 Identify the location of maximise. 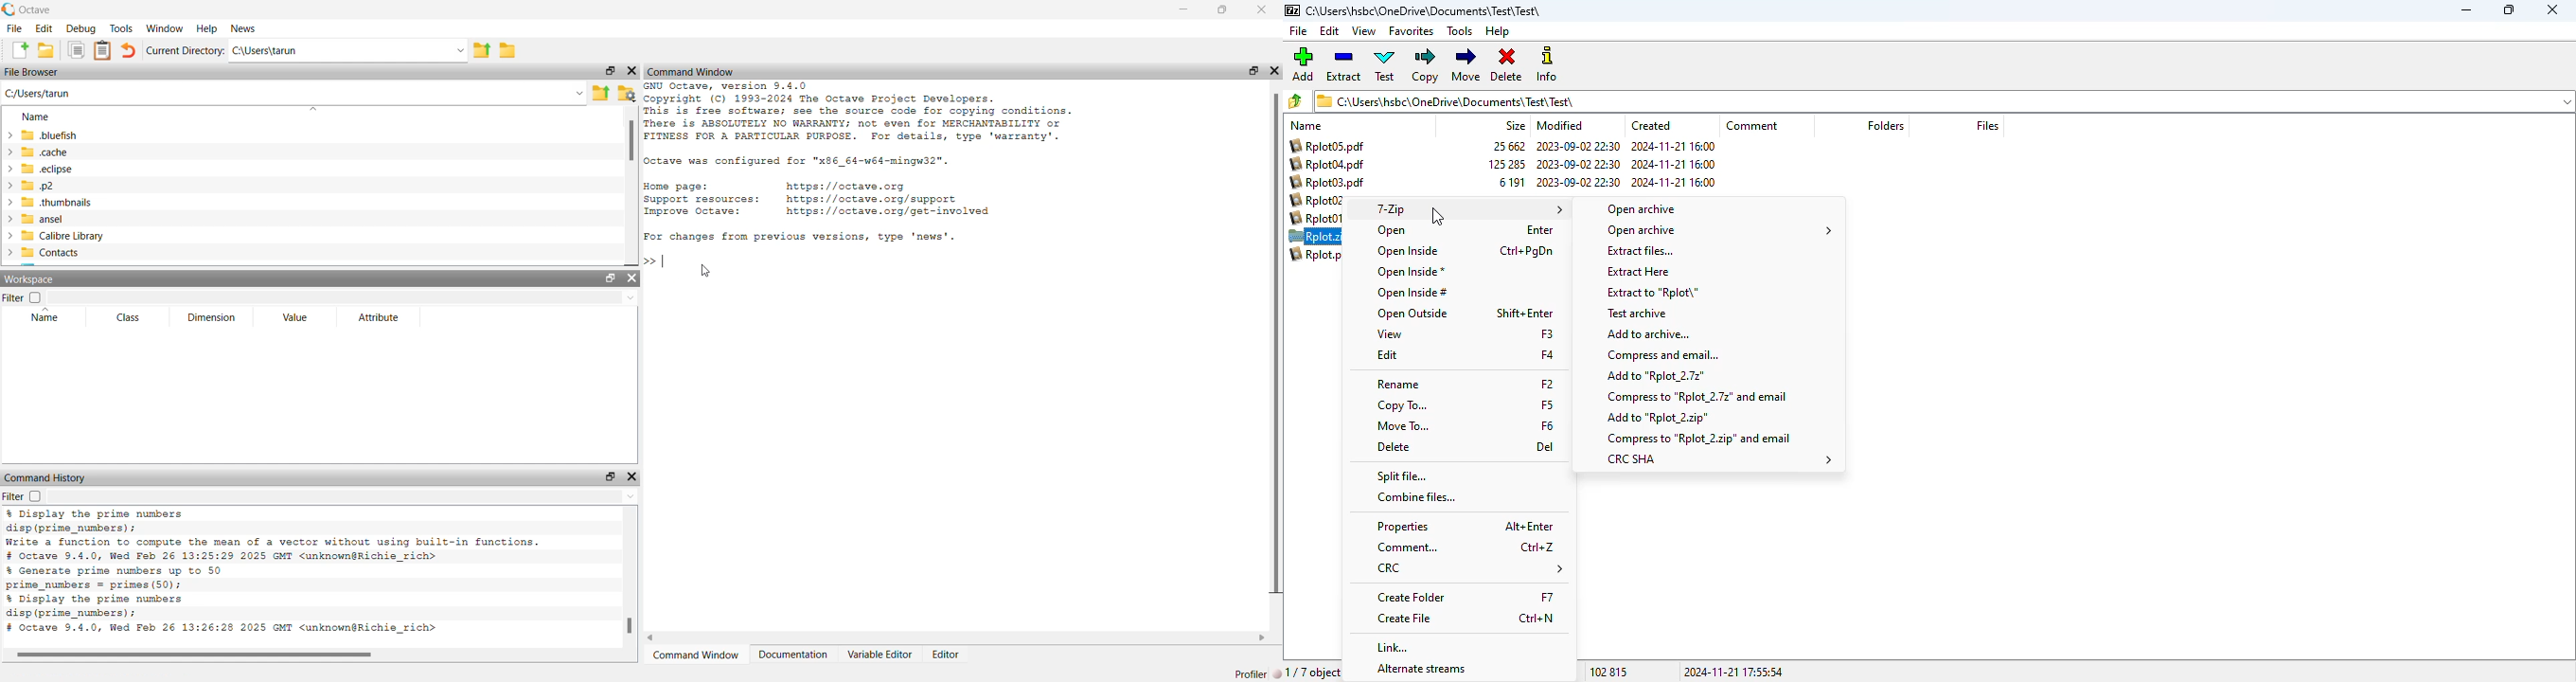
(1224, 9).